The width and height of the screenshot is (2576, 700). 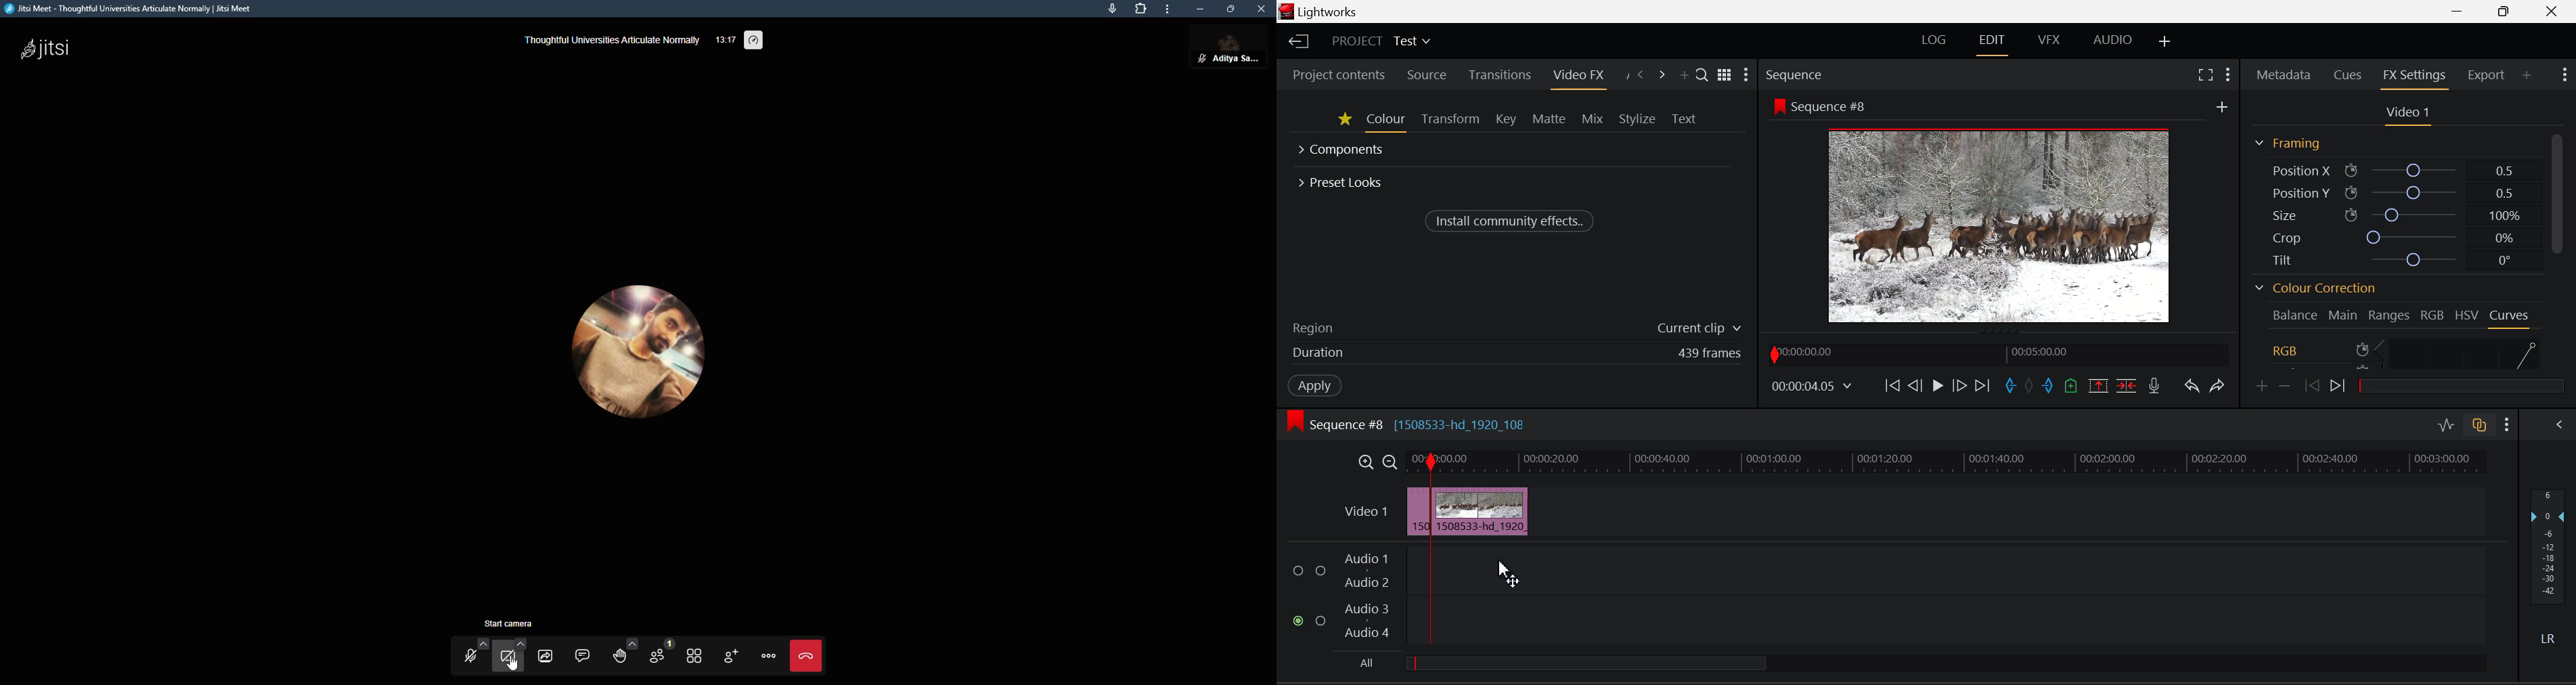 I want to click on Decibel Level, so click(x=2547, y=564).